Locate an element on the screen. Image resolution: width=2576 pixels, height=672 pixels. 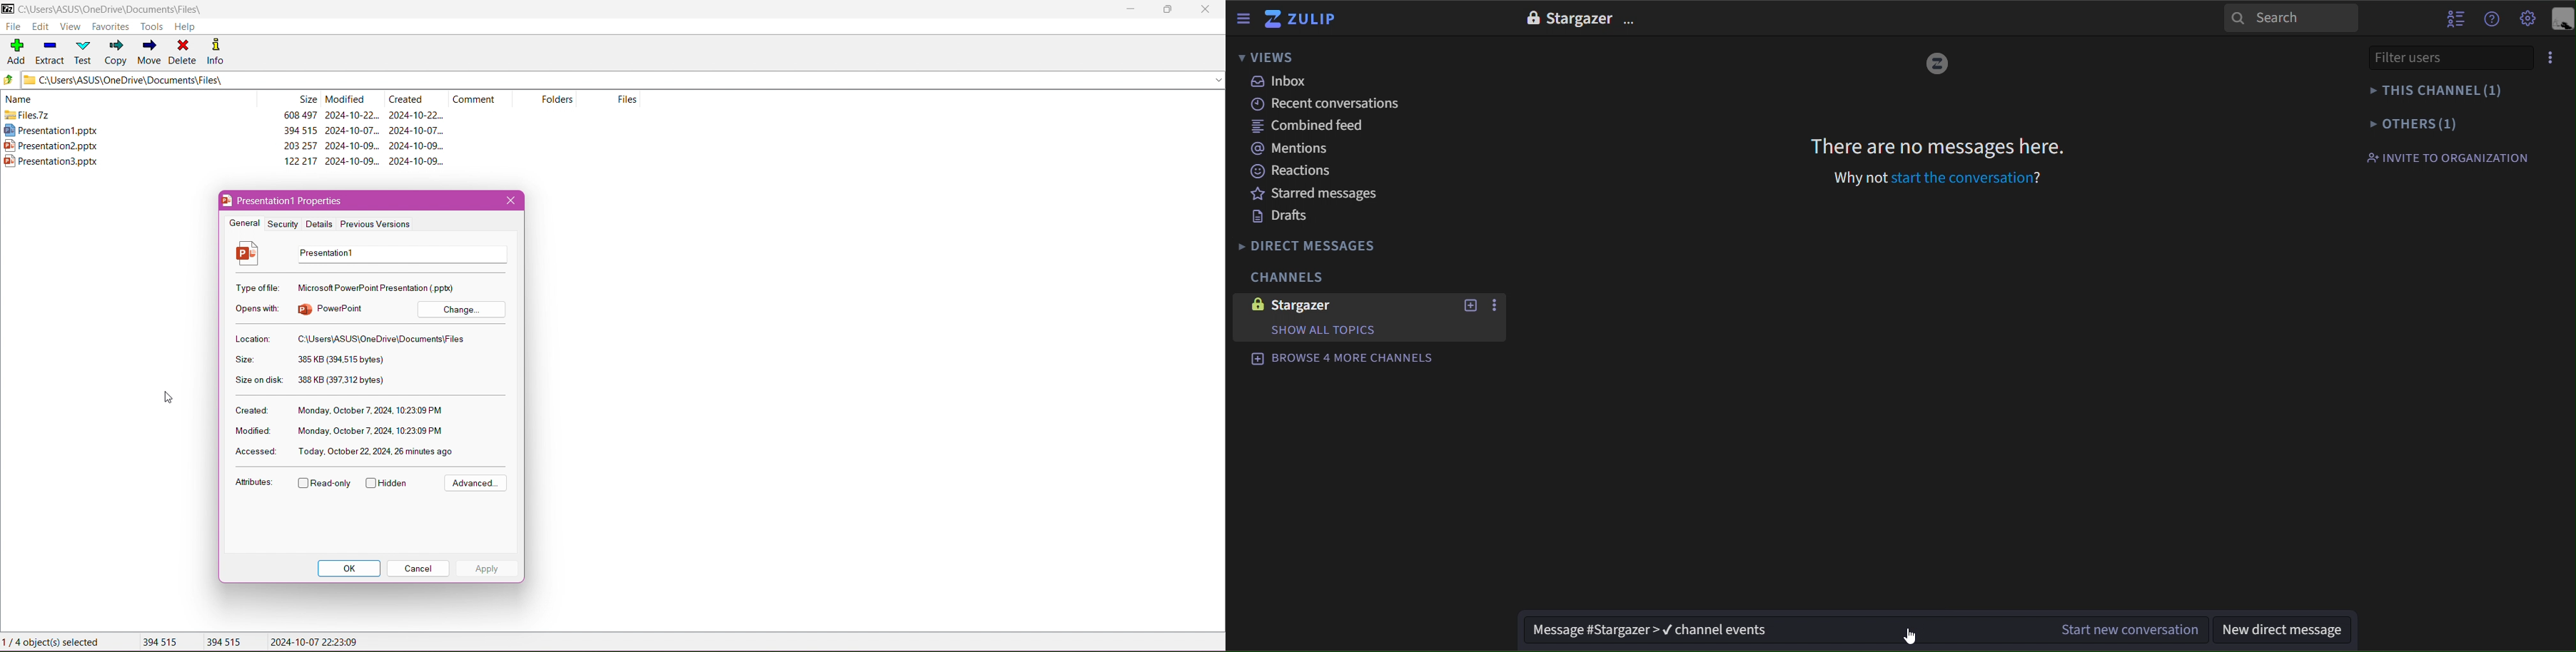
inbox is located at coordinates (1281, 81).